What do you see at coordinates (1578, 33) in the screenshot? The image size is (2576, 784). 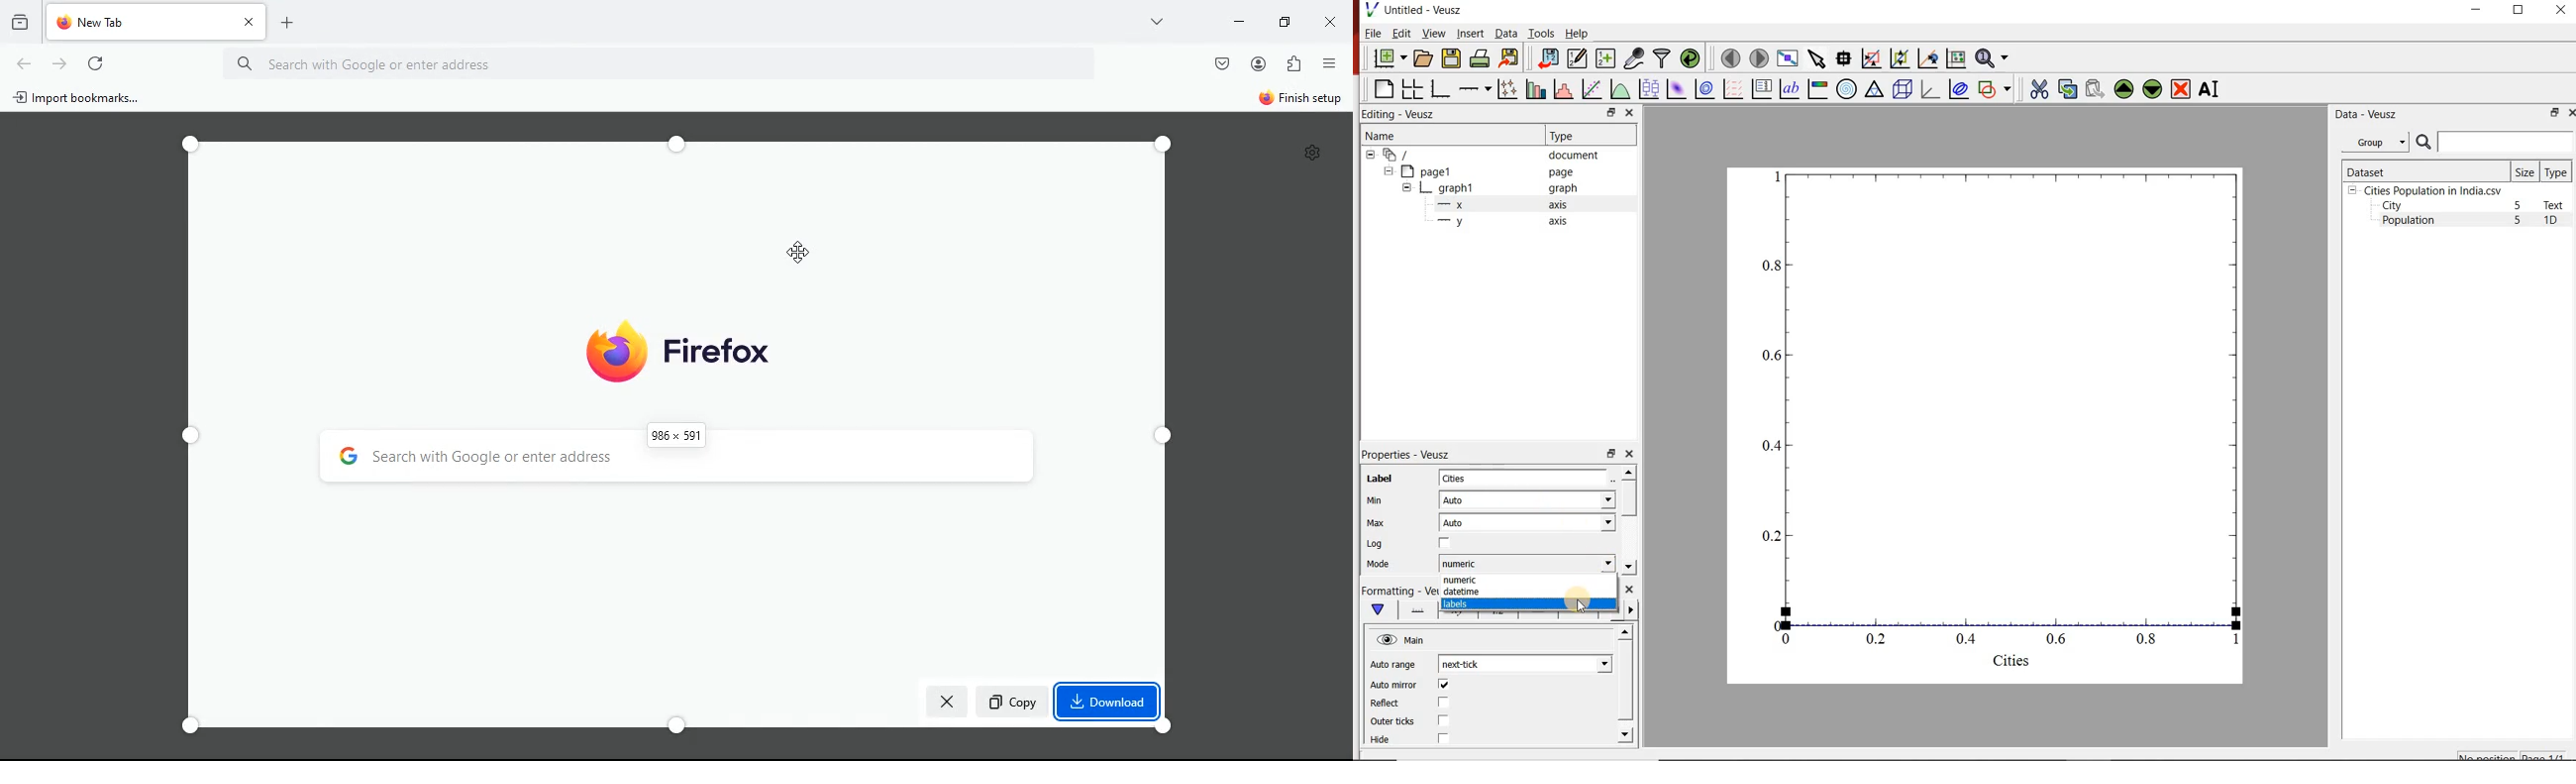 I see `Help` at bounding box center [1578, 33].